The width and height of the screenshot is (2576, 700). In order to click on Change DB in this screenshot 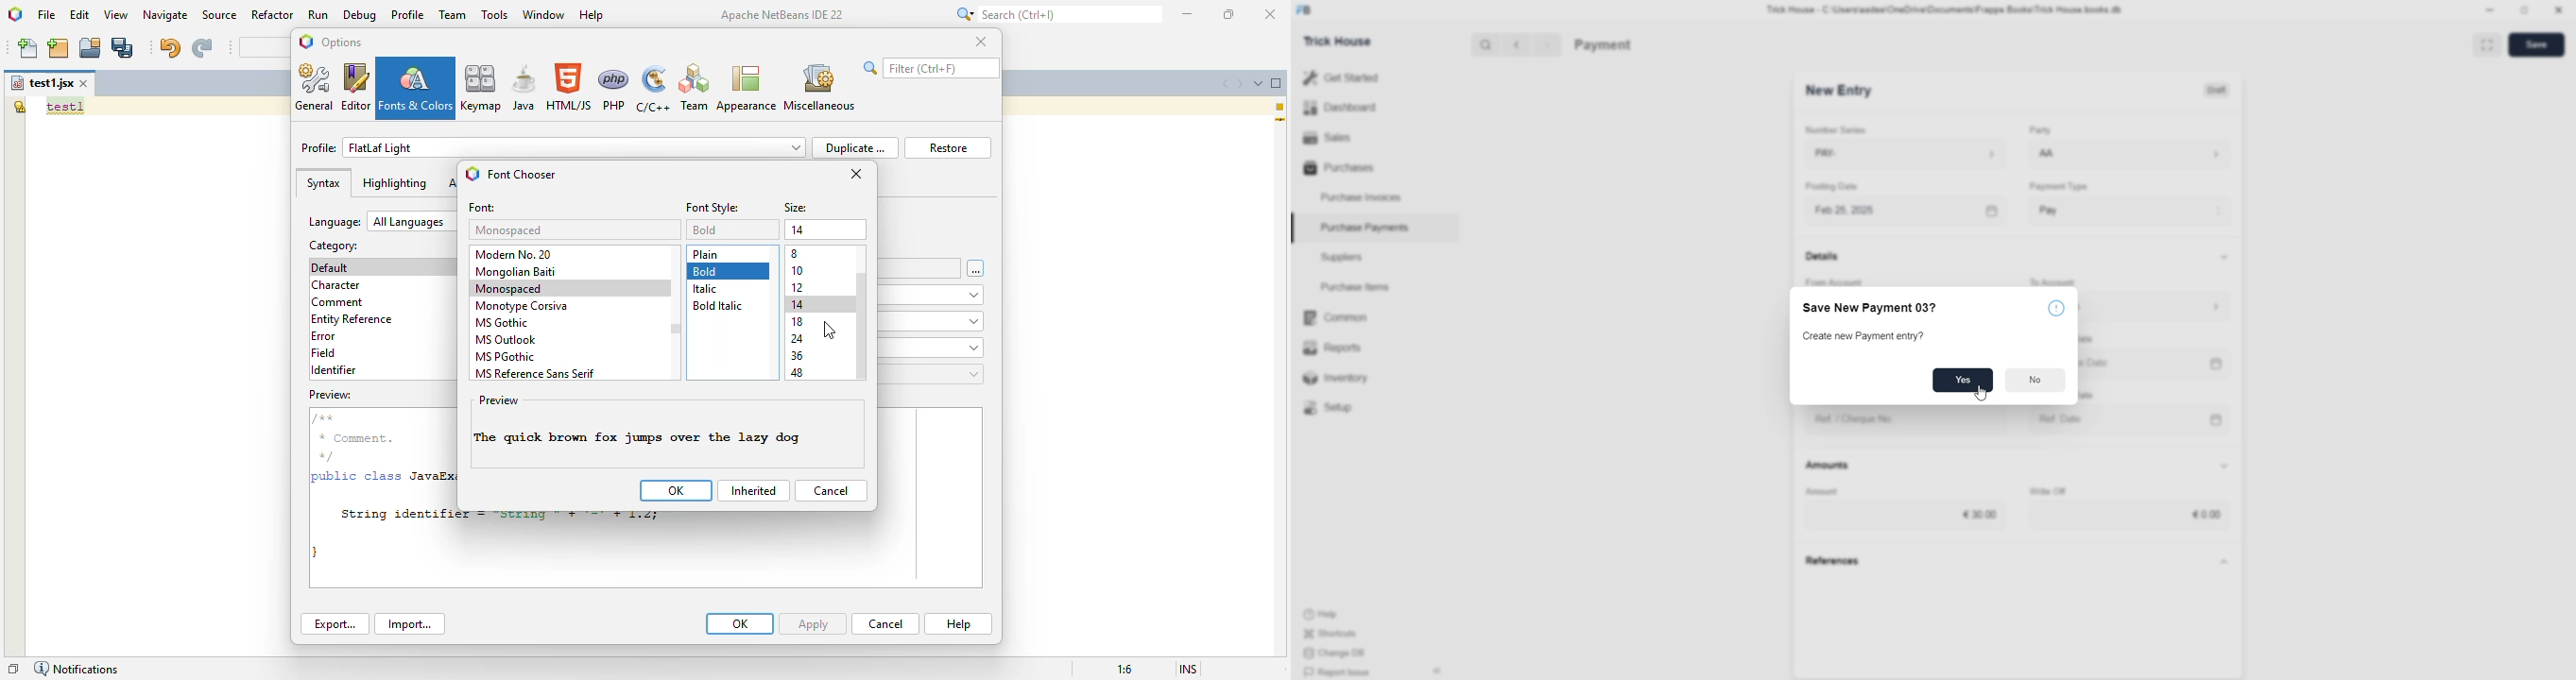, I will do `click(1342, 654)`.